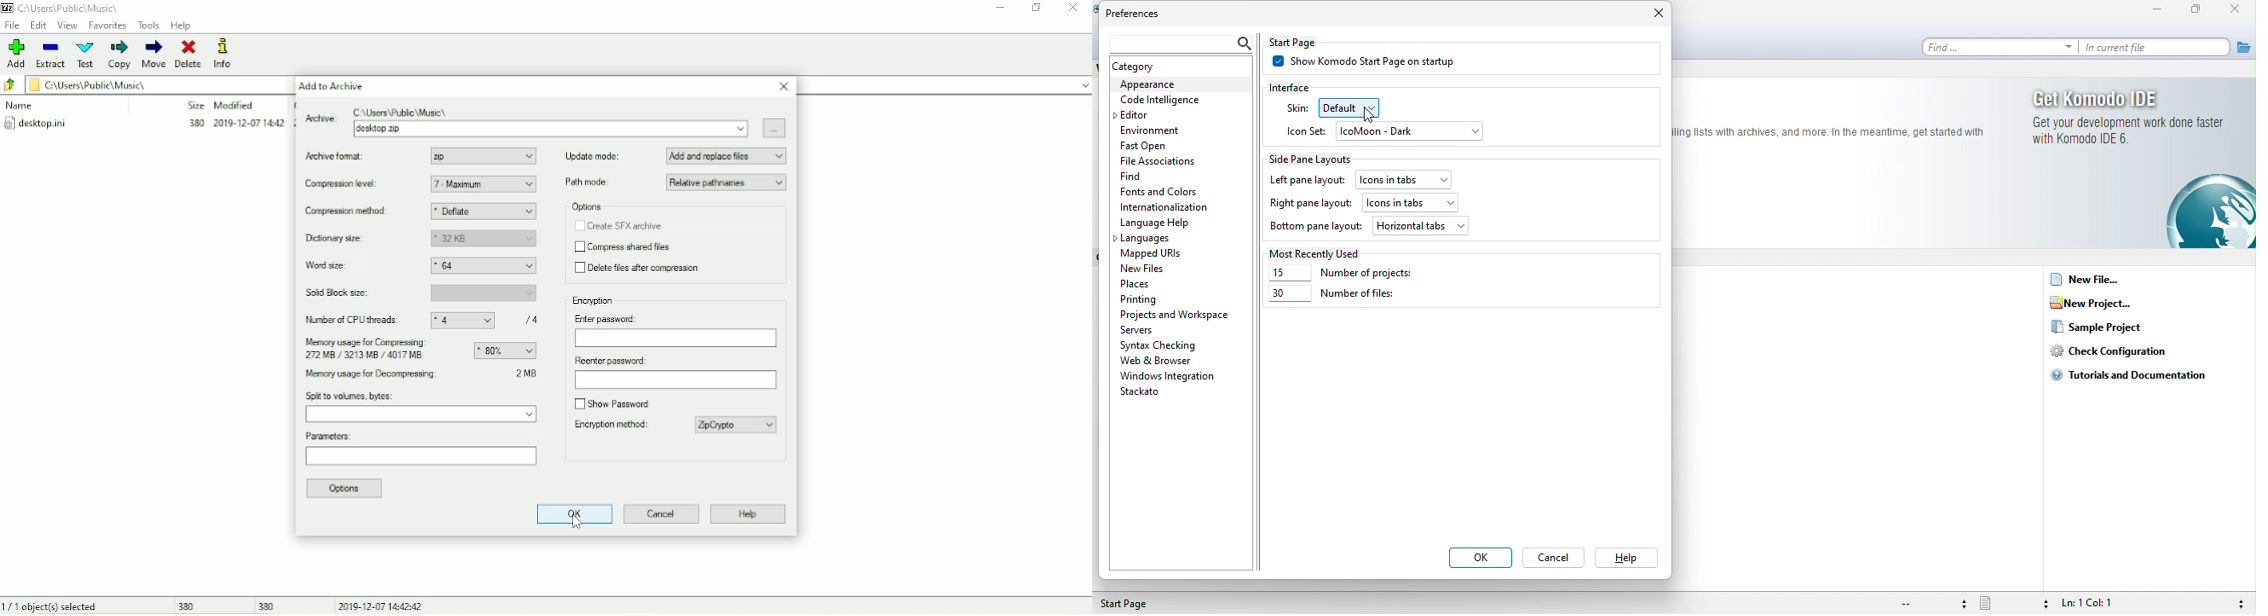 The width and height of the screenshot is (2268, 616). What do you see at coordinates (120, 54) in the screenshot?
I see `Copy` at bounding box center [120, 54].